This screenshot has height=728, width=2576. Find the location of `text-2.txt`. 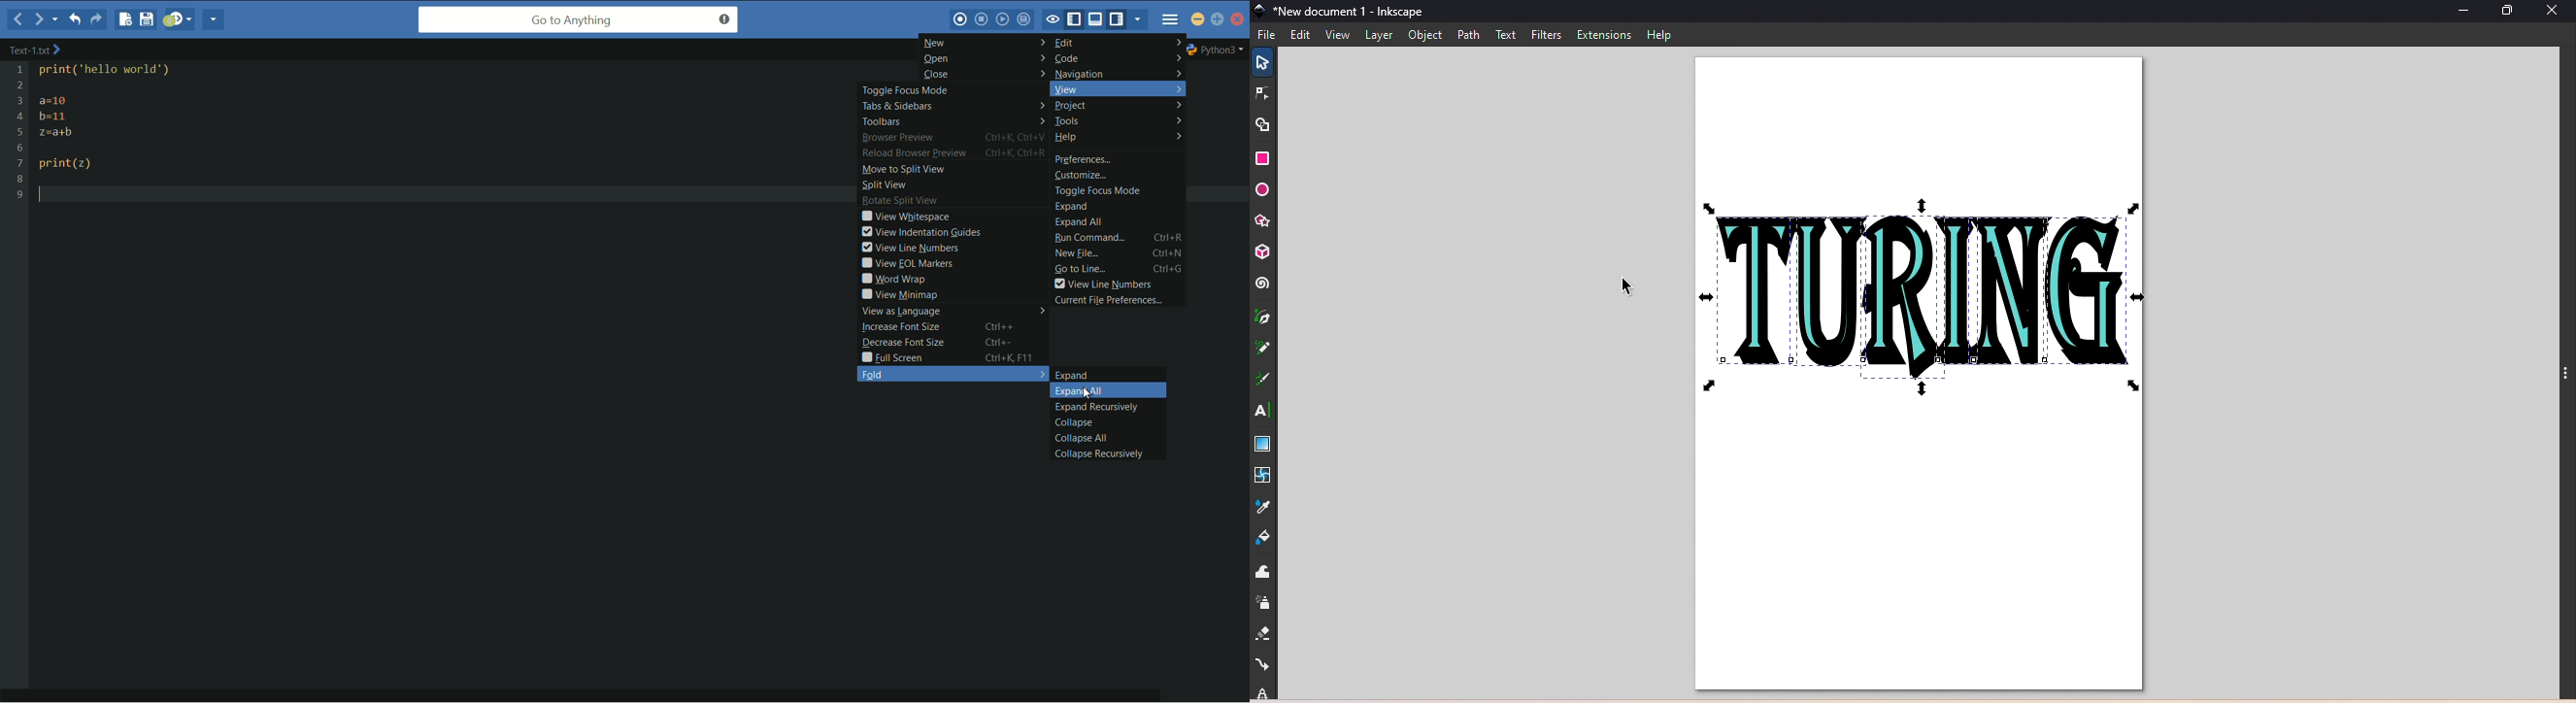

text-2.txt is located at coordinates (35, 50).